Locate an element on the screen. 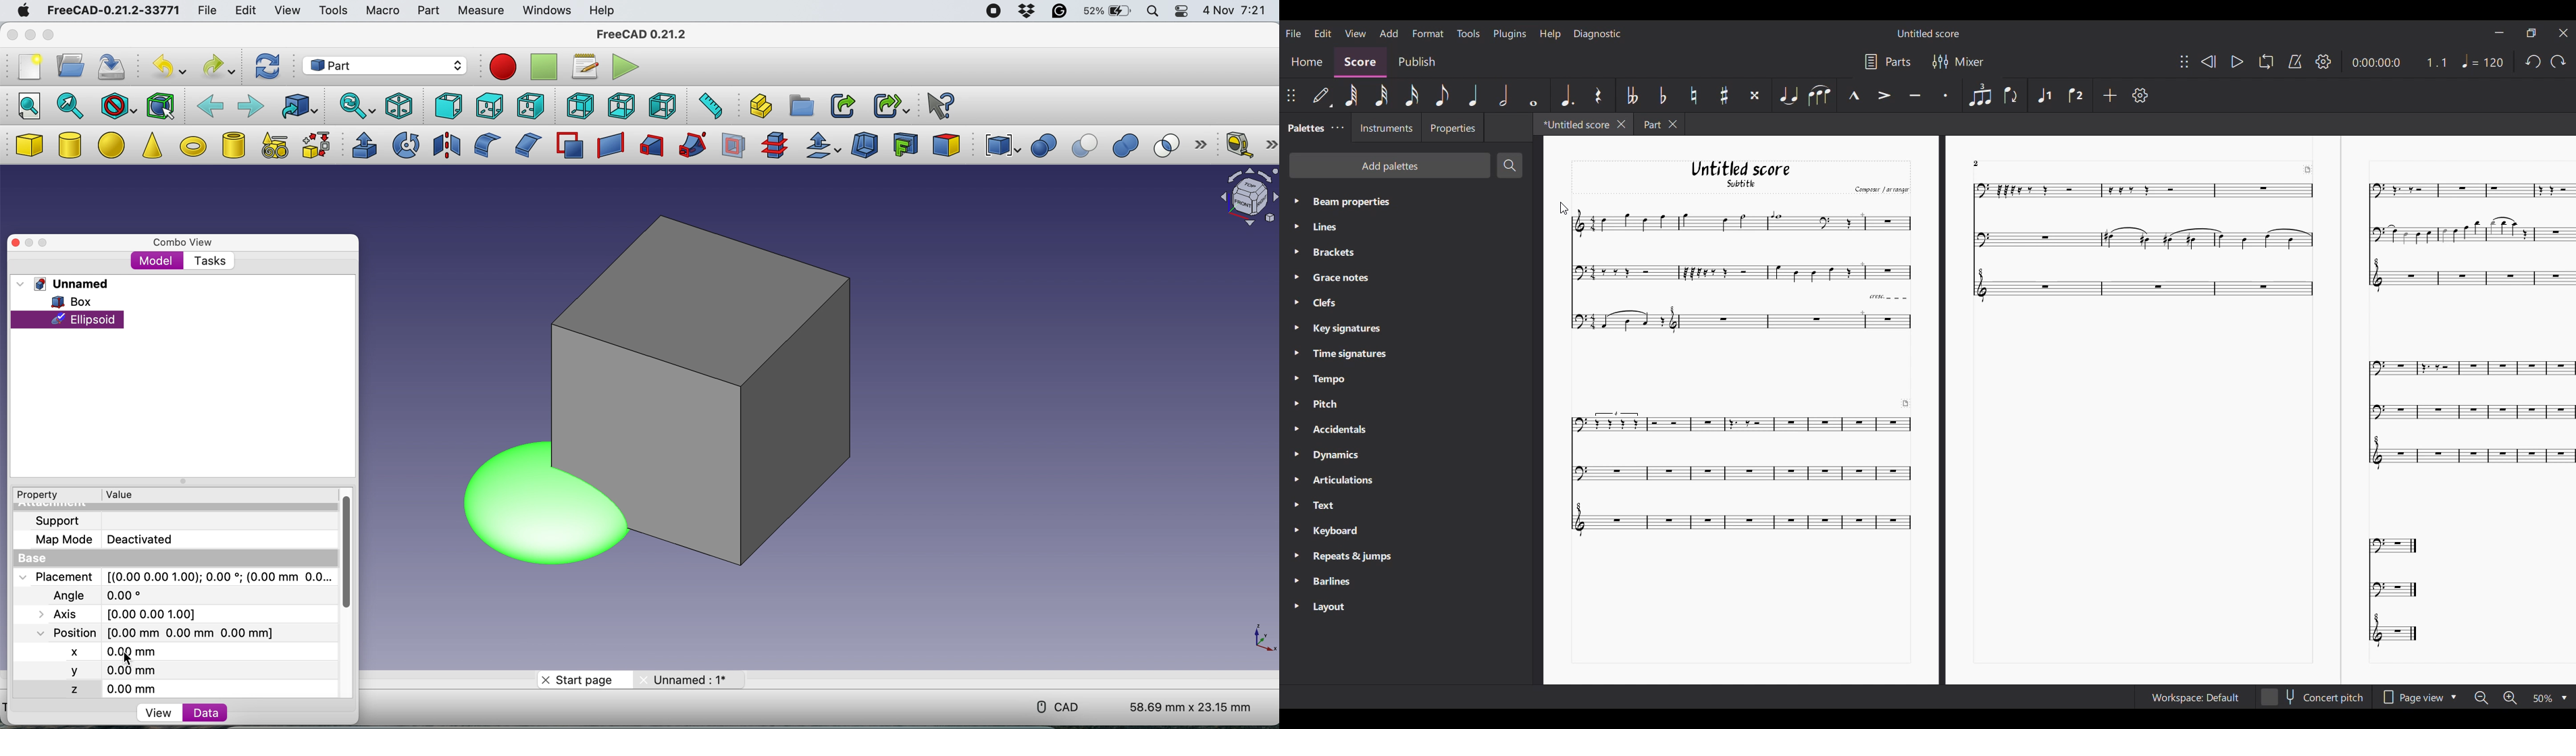 The width and height of the screenshot is (2576, 756). edit is located at coordinates (243, 11).